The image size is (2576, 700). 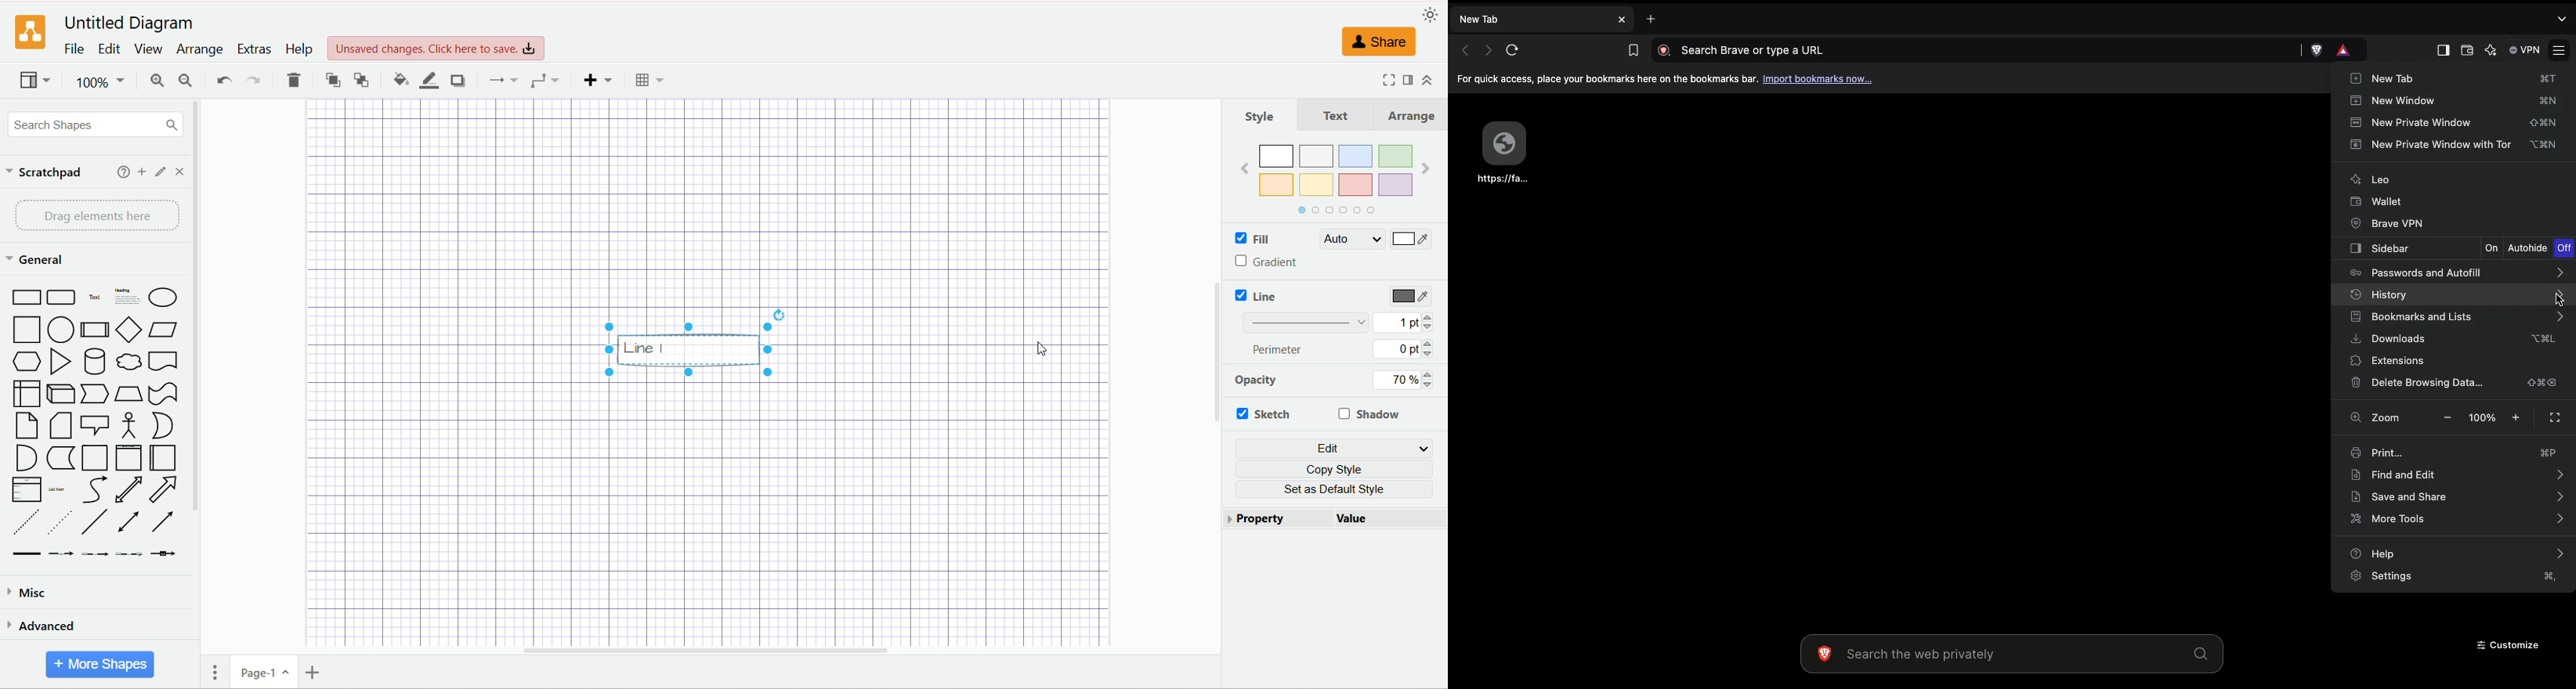 I want to click on Dashed Line, so click(x=26, y=522).